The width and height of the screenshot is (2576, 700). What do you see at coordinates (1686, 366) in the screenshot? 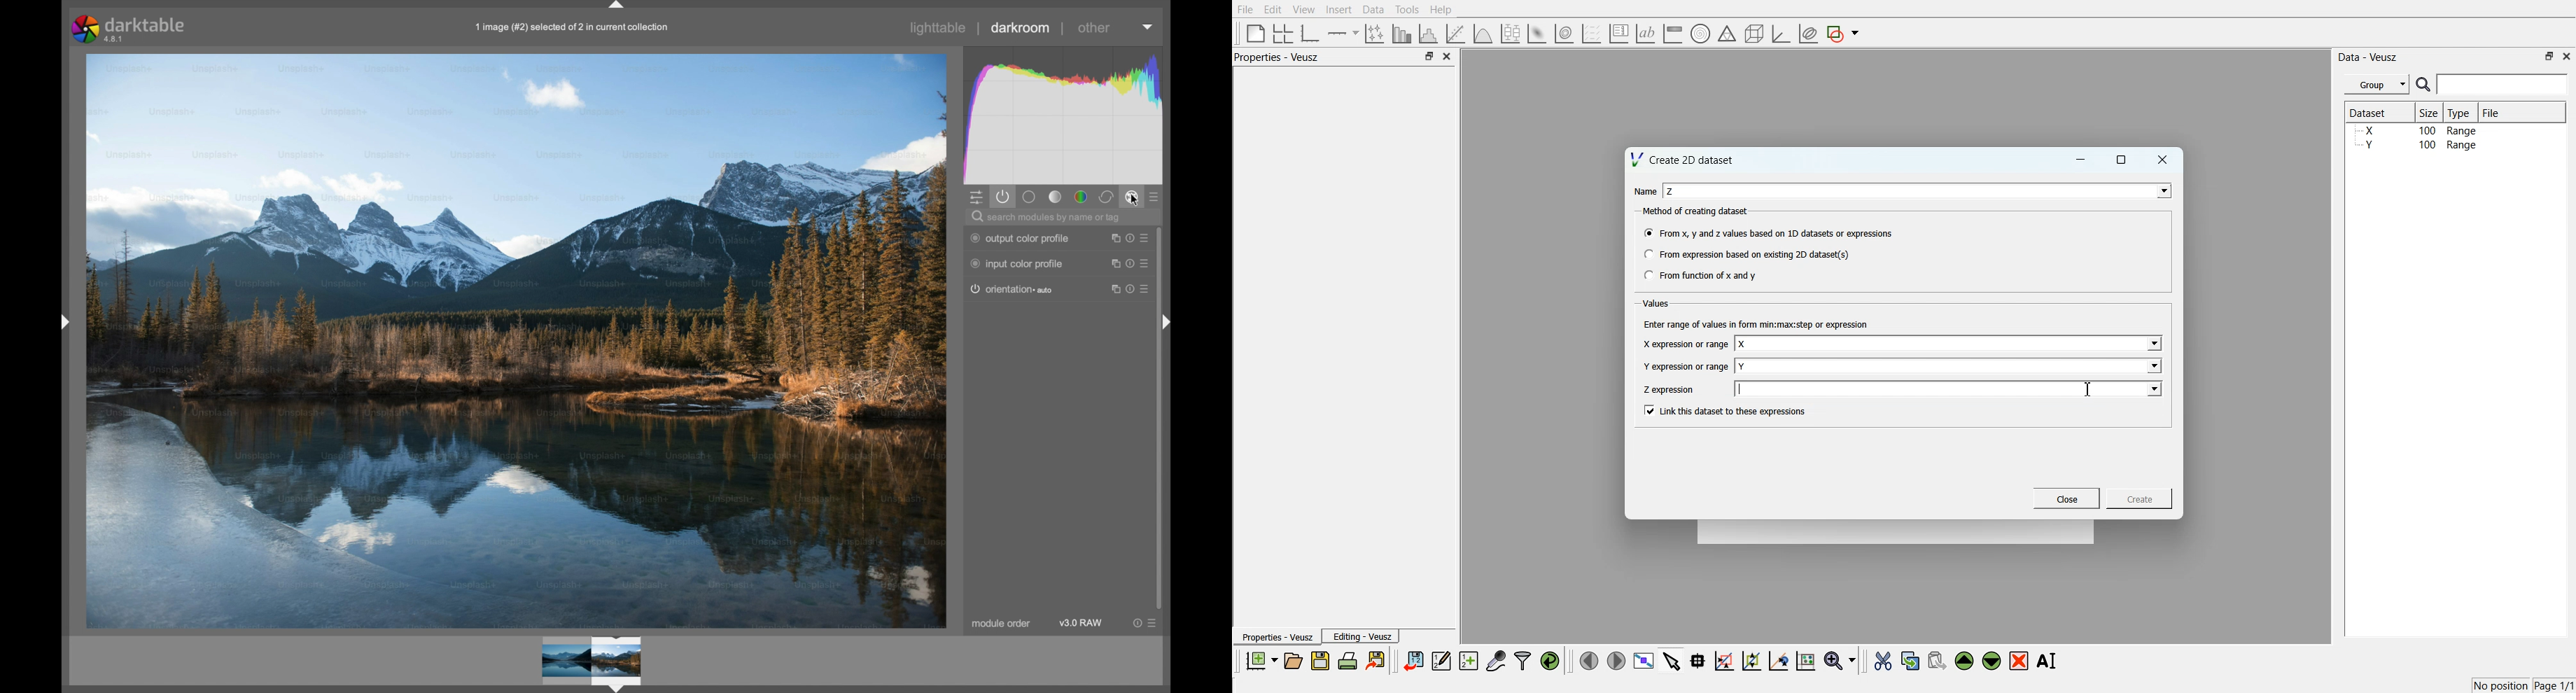
I see `= NY expression or range` at bounding box center [1686, 366].